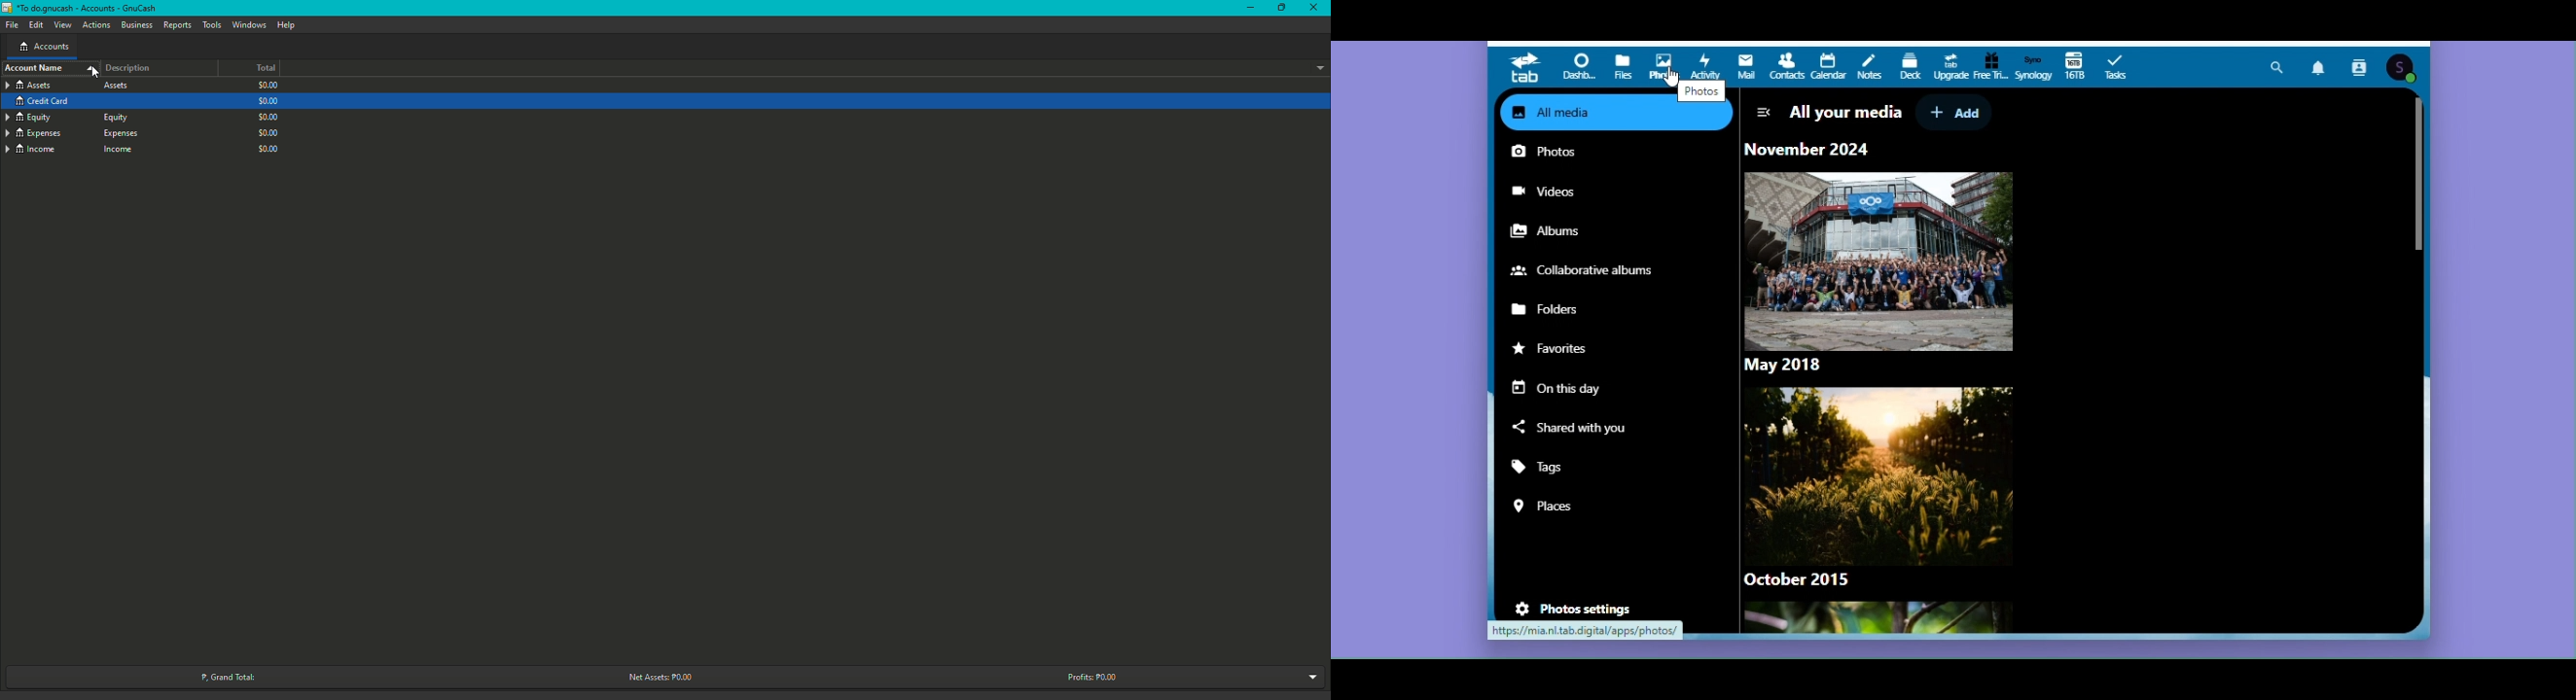  I want to click on All your media, so click(1843, 111).